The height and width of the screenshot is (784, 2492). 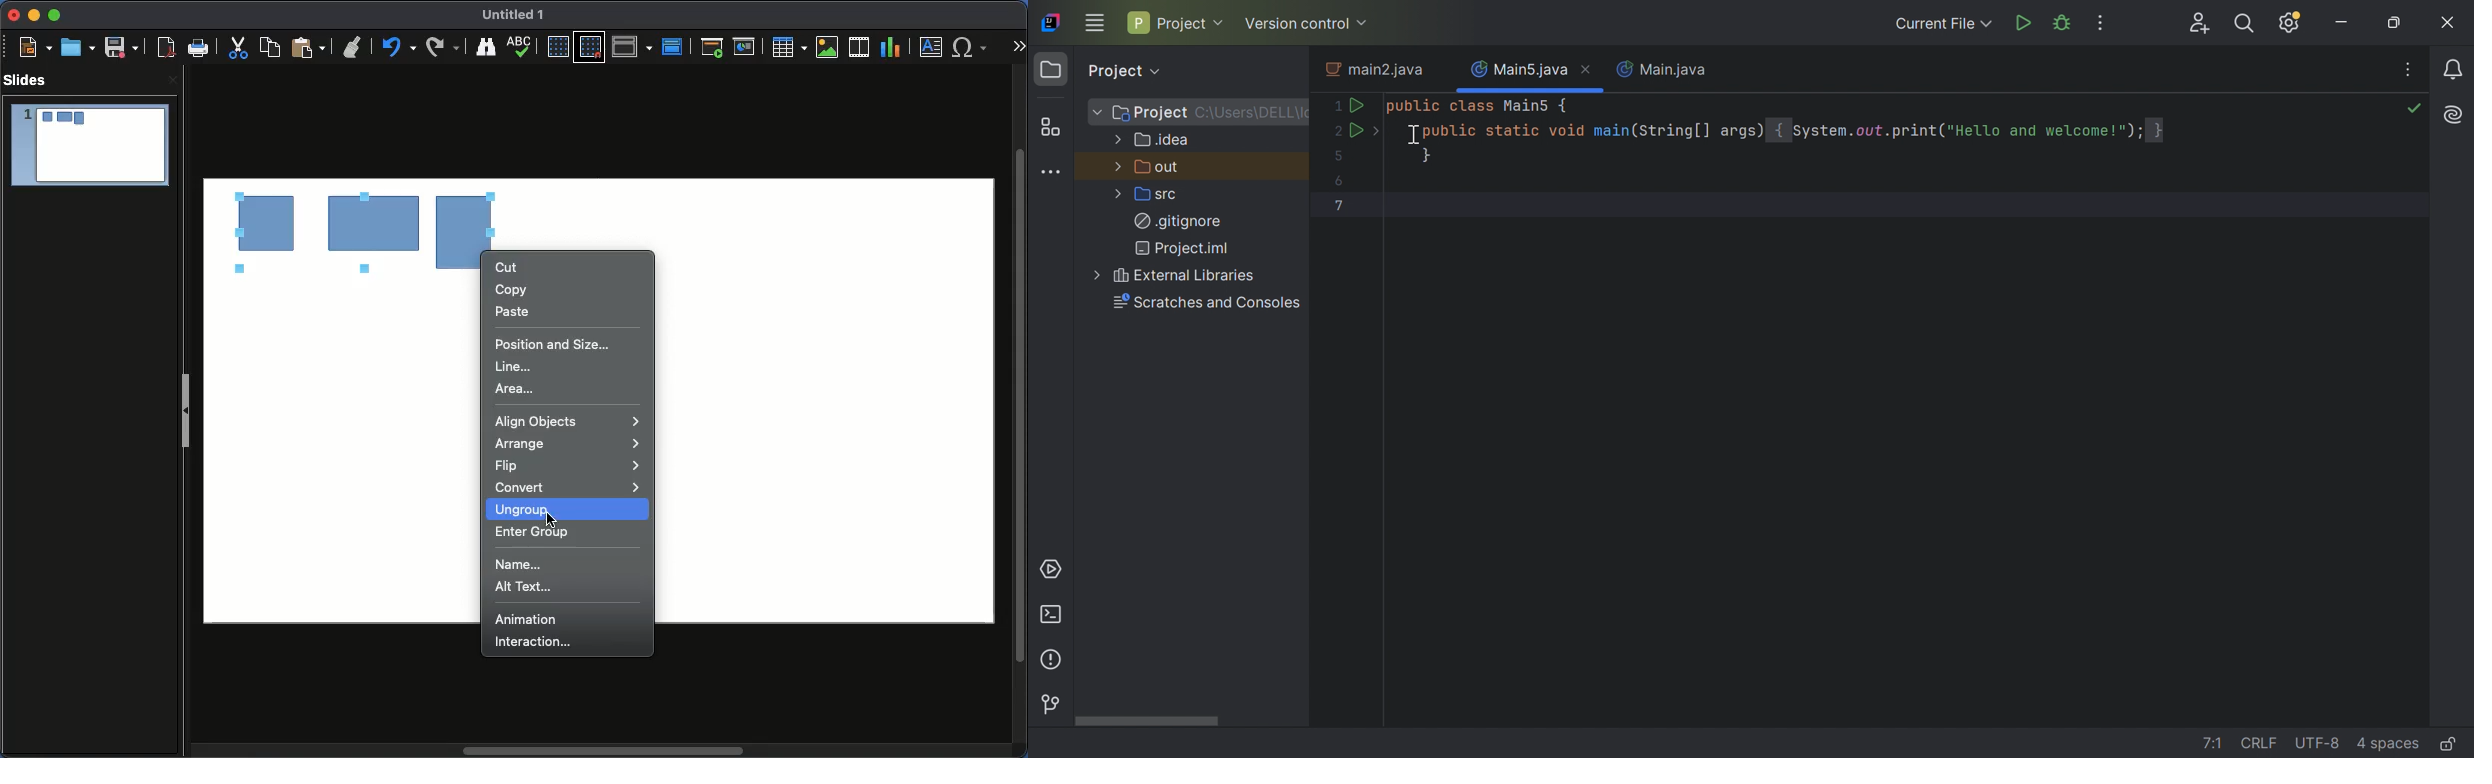 What do you see at coordinates (1360, 107) in the screenshot?
I see `Run` at bounding box center [1360, 107].